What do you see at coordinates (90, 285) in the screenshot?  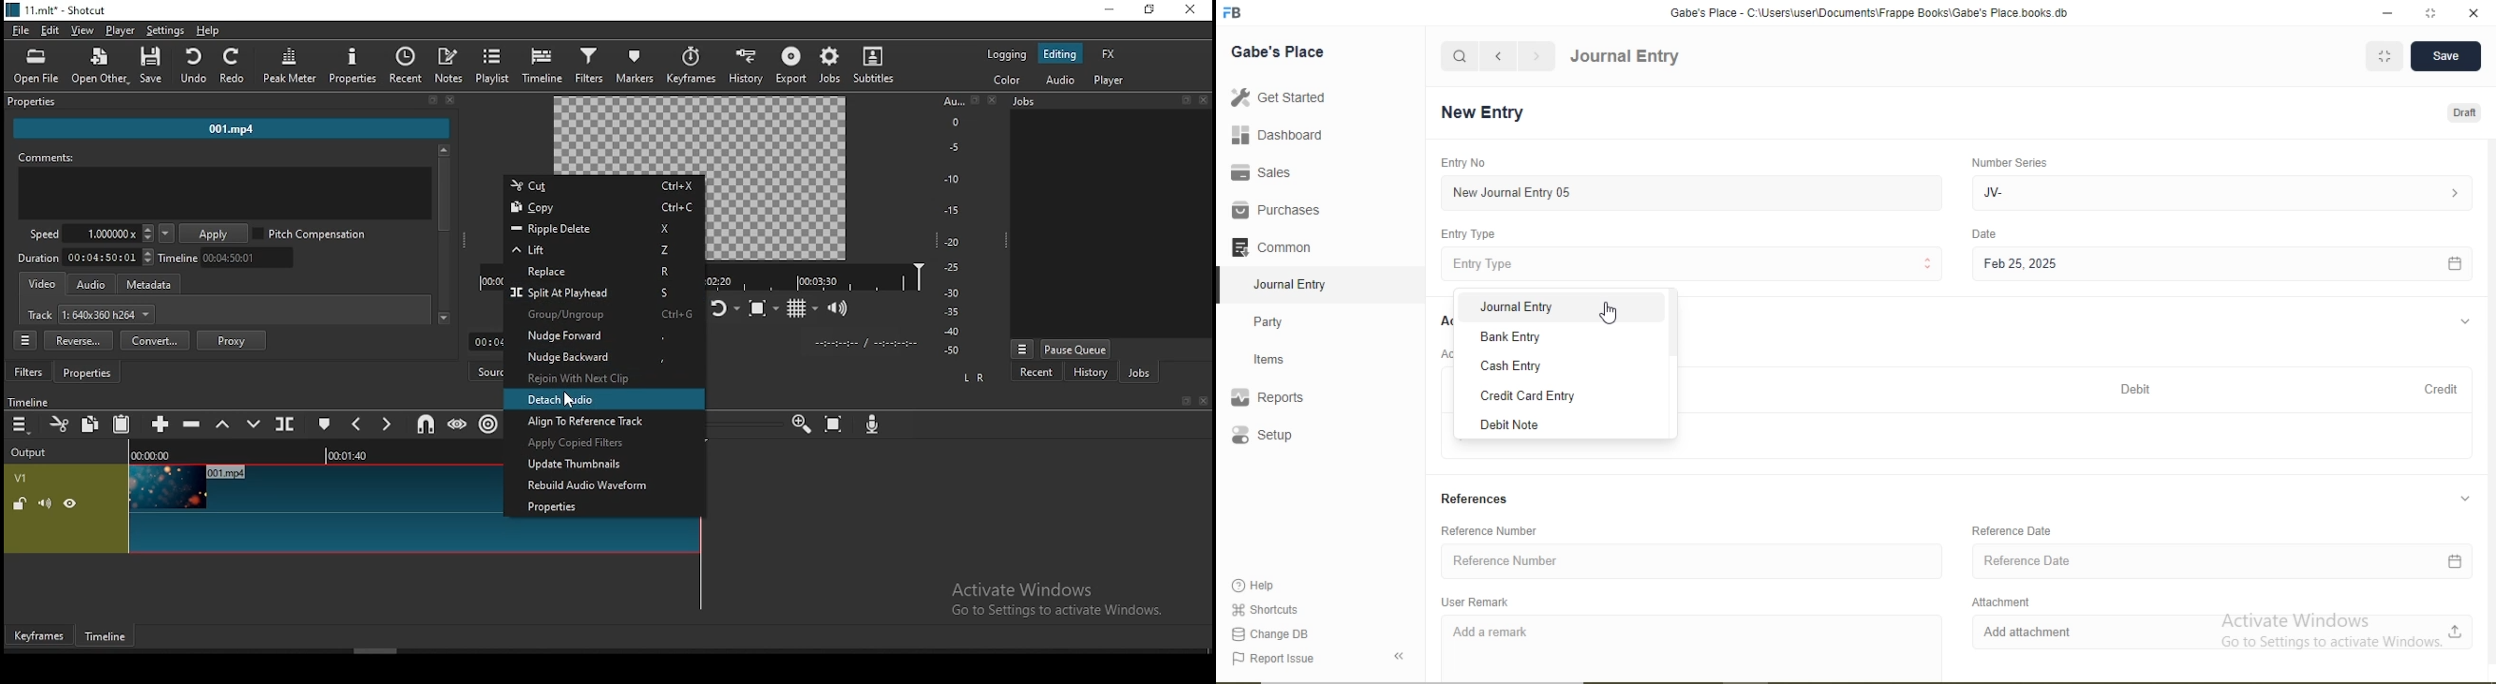 I see `audio` at bounding box center [90, 285].